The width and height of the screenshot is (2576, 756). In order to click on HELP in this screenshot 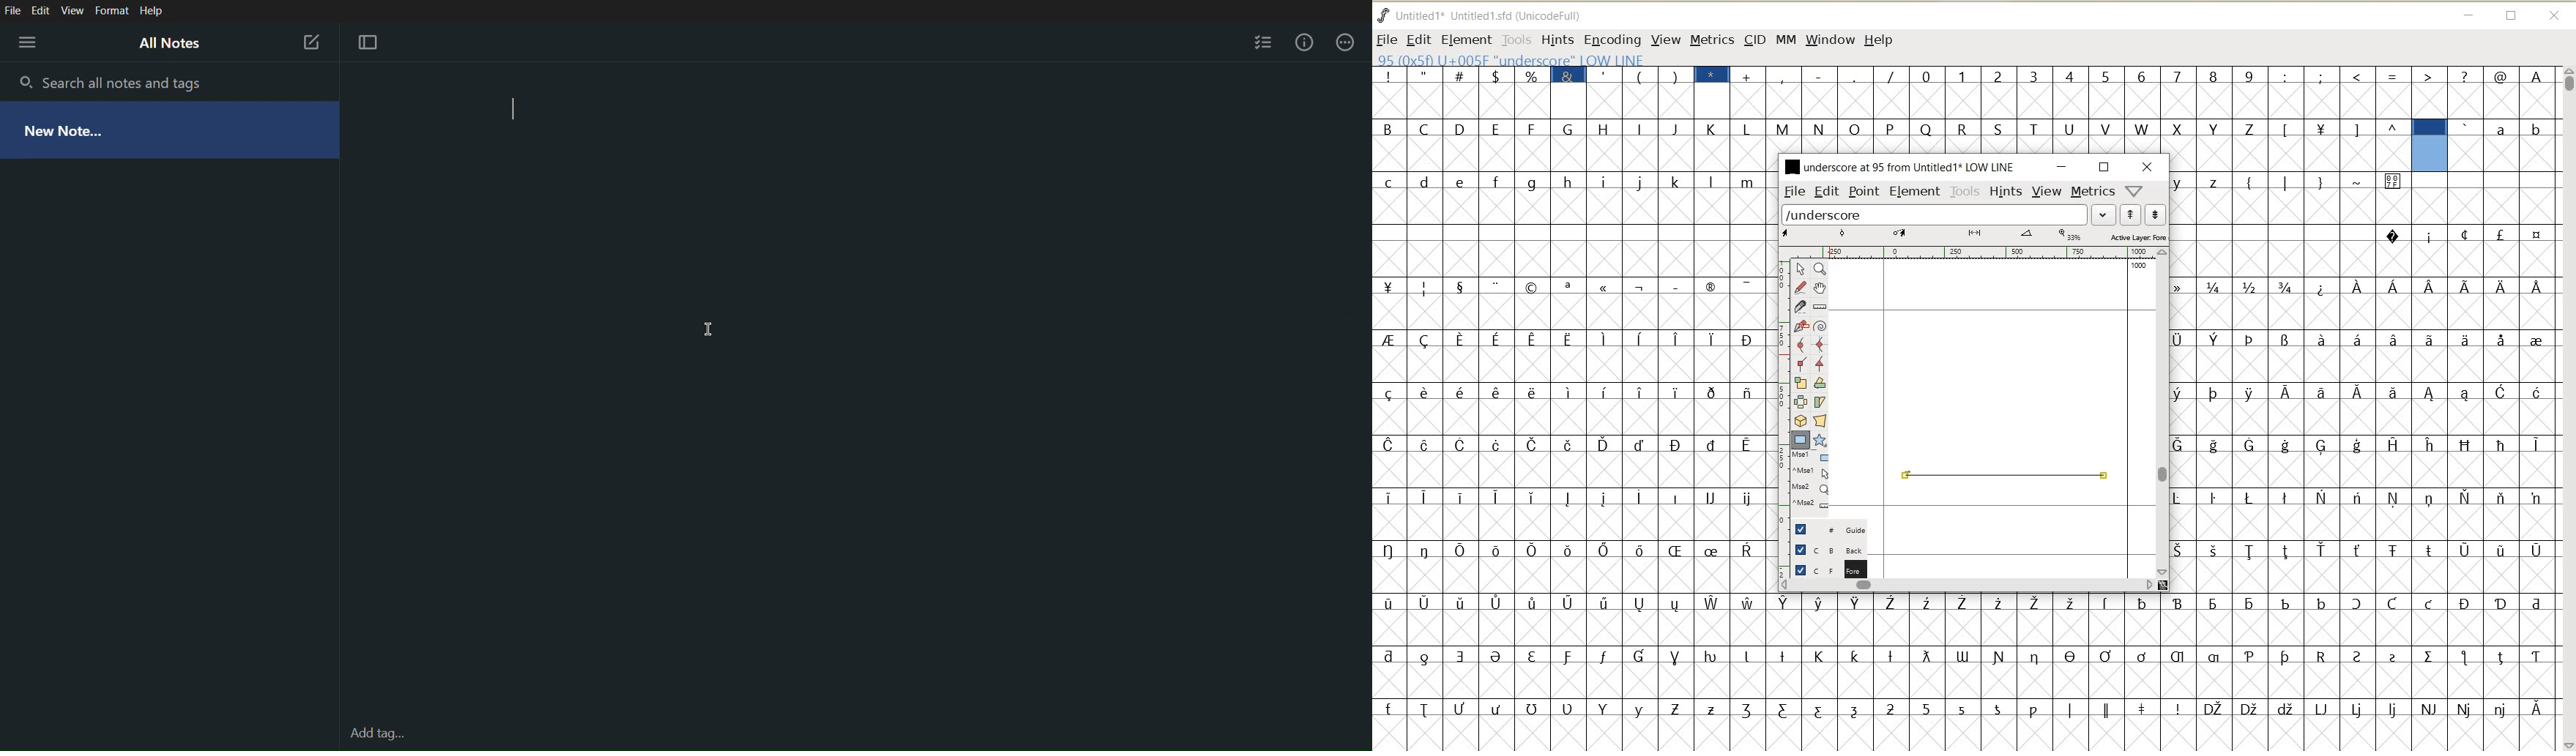, I will do `click(1880, 41)`.